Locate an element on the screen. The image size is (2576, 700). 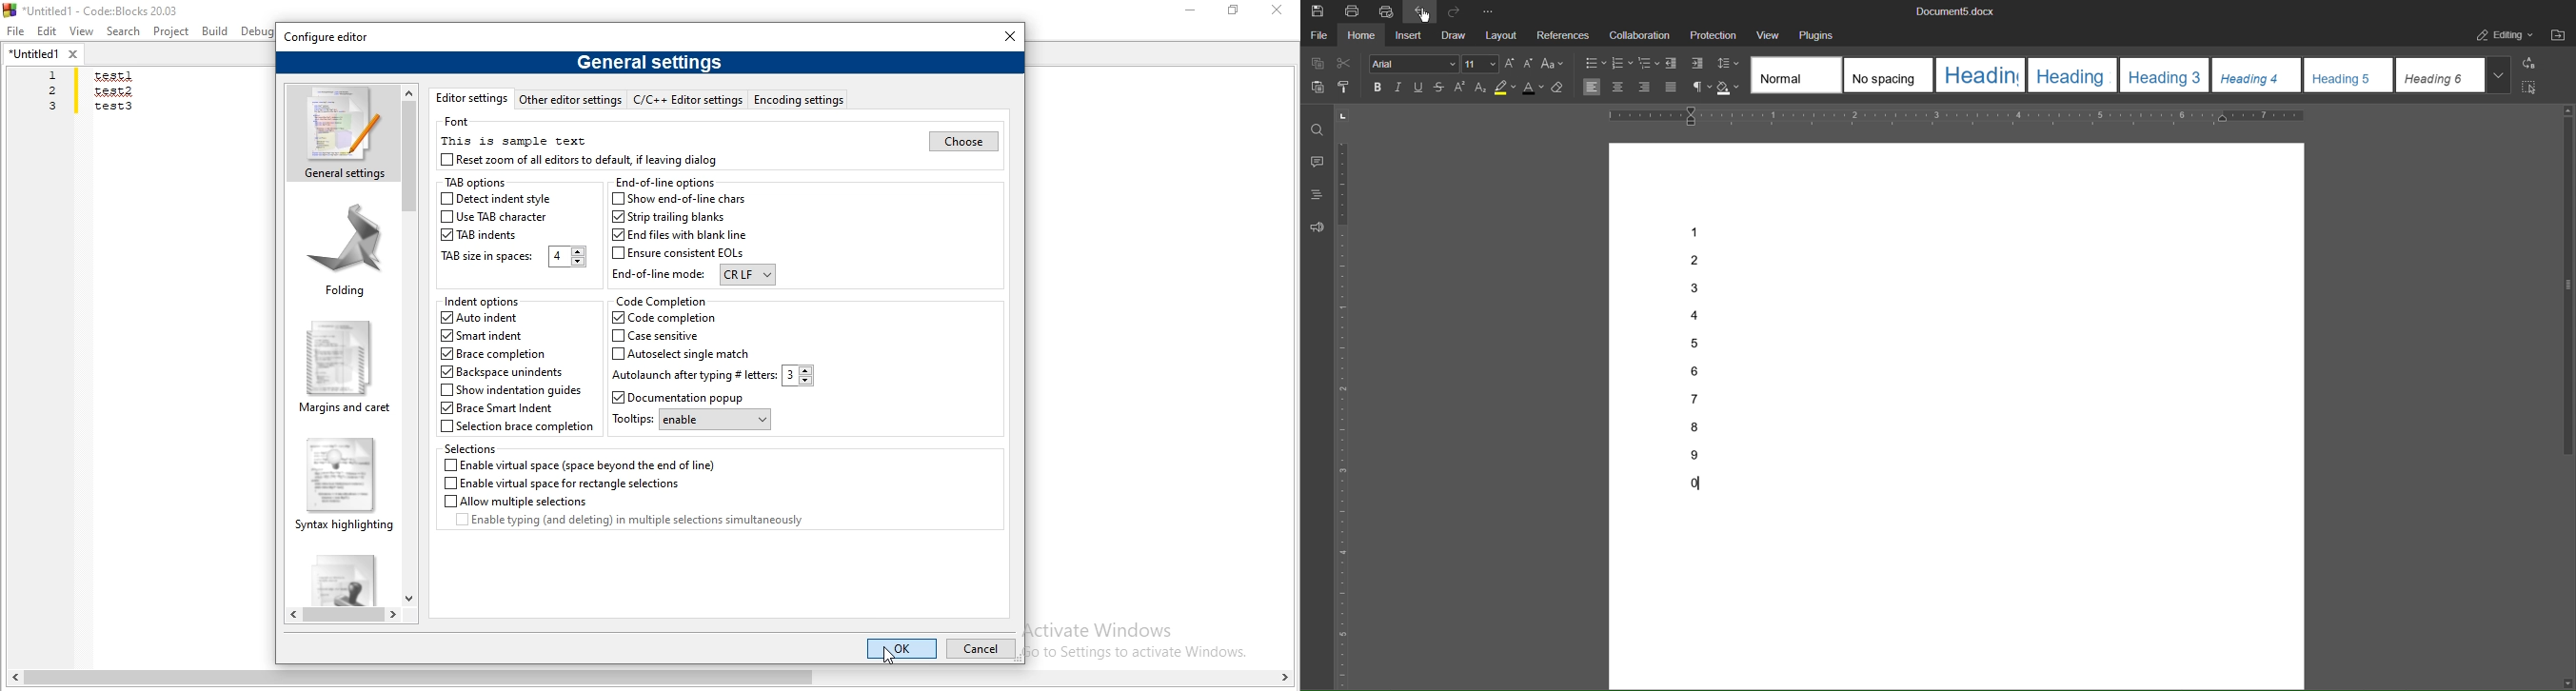
Open File Location is located at coordinates (2559, 35).